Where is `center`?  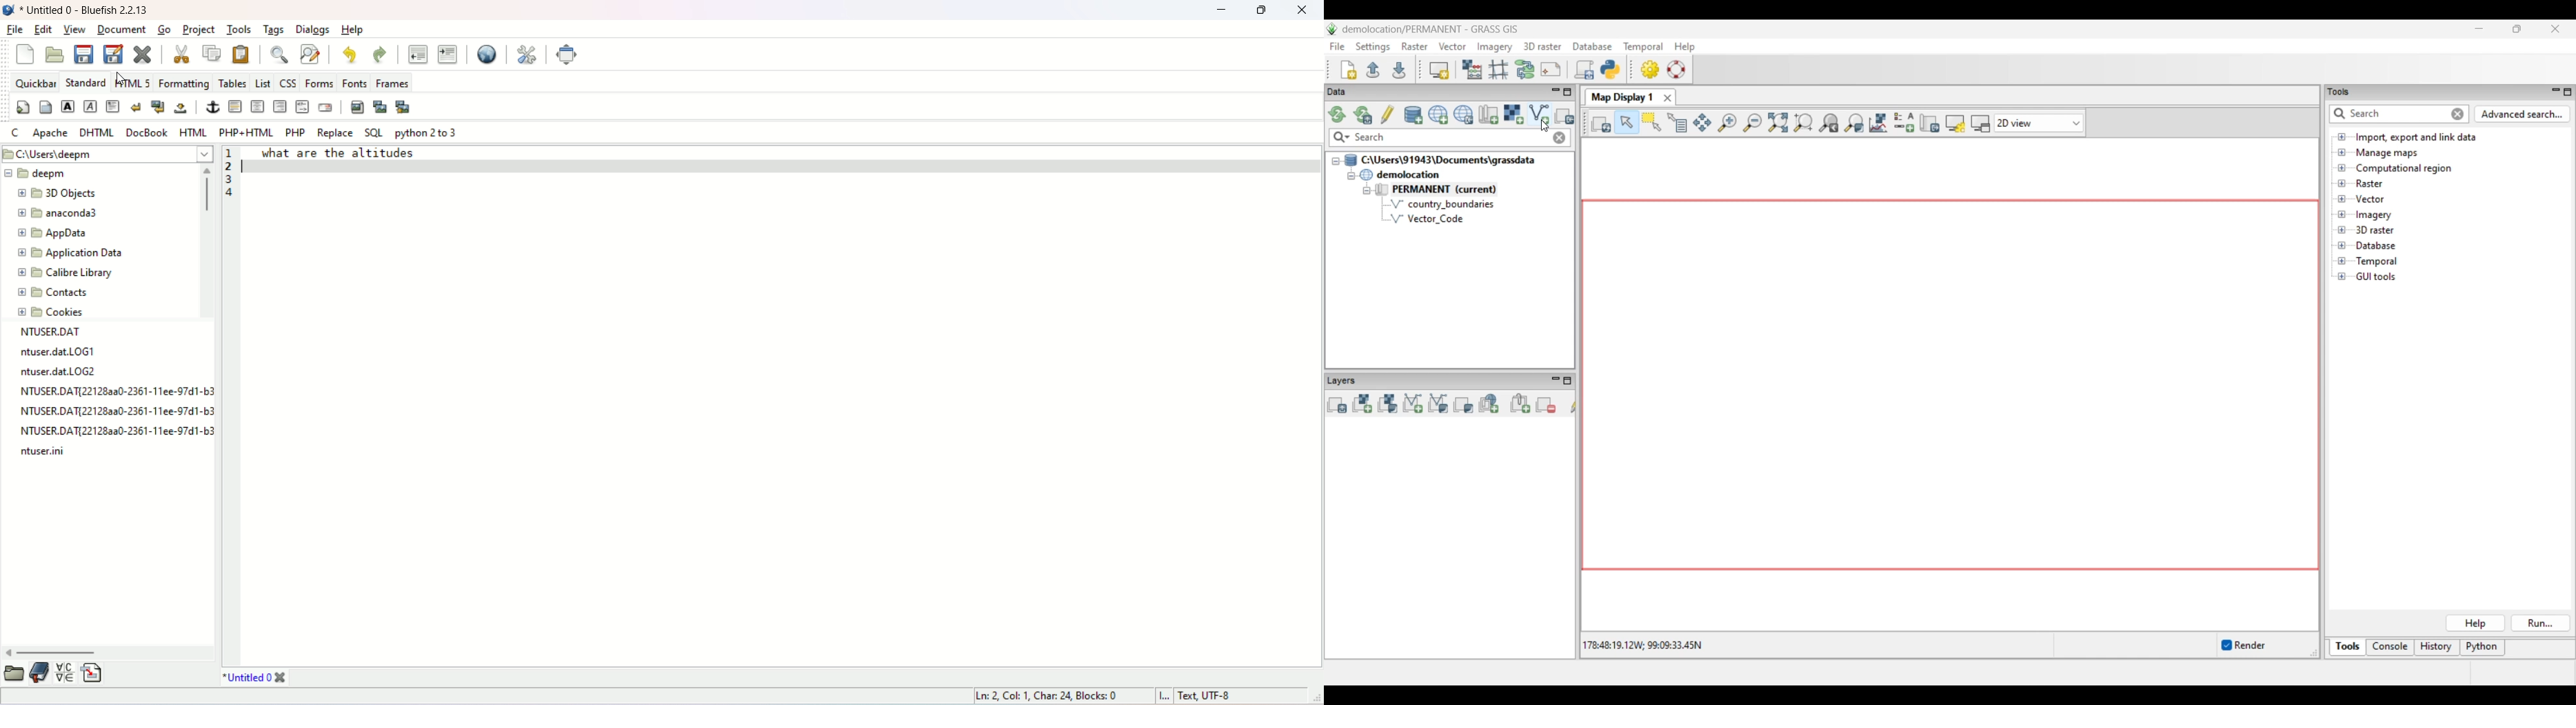 center is located at coordinates (258, 107).